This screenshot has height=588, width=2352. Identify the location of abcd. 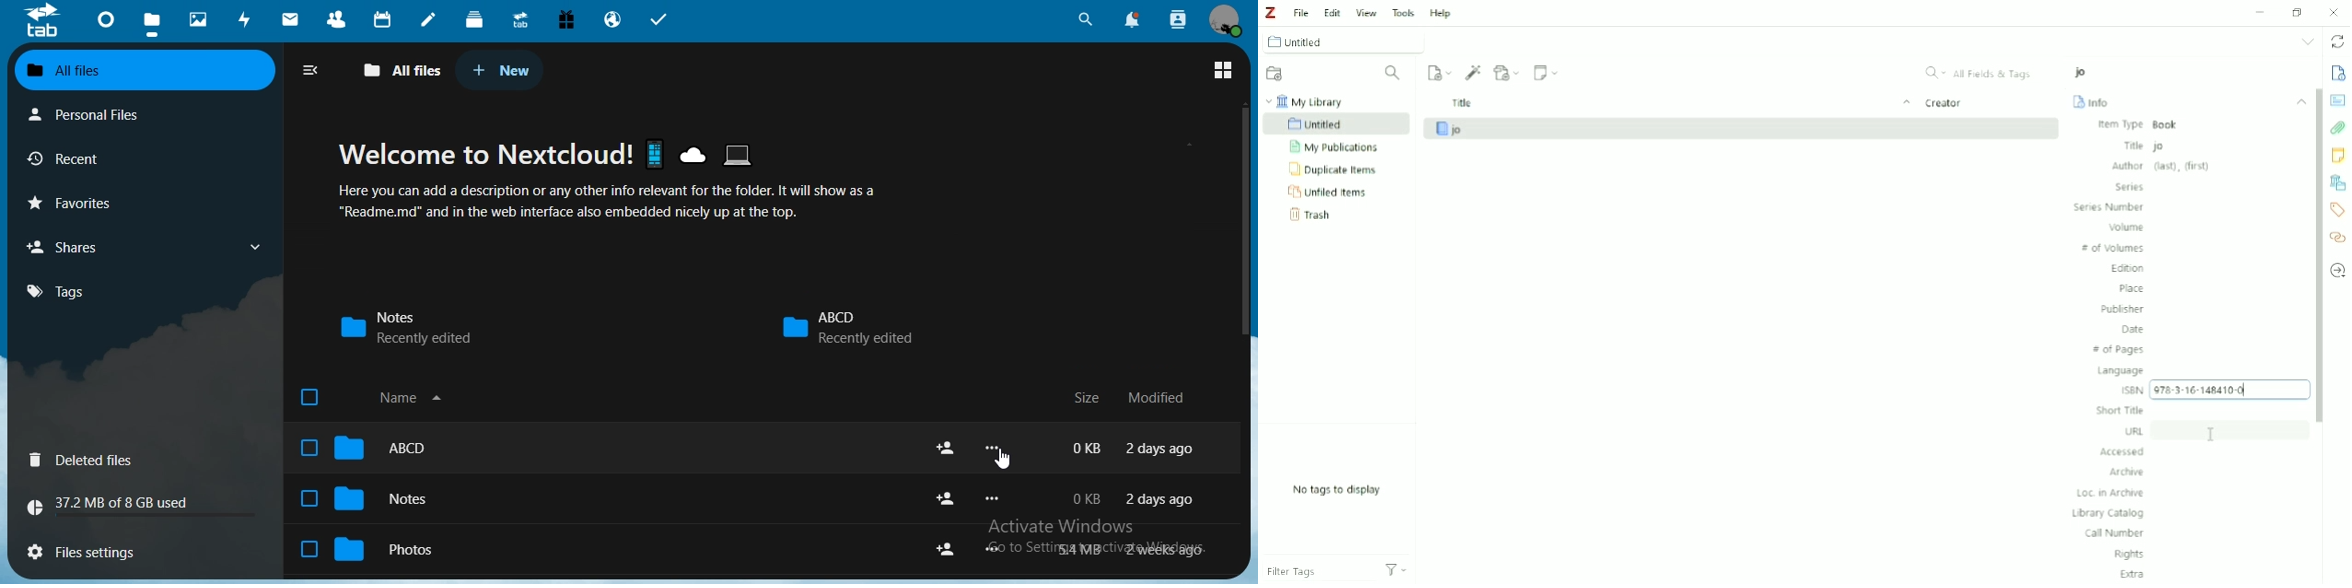
(365, 448).